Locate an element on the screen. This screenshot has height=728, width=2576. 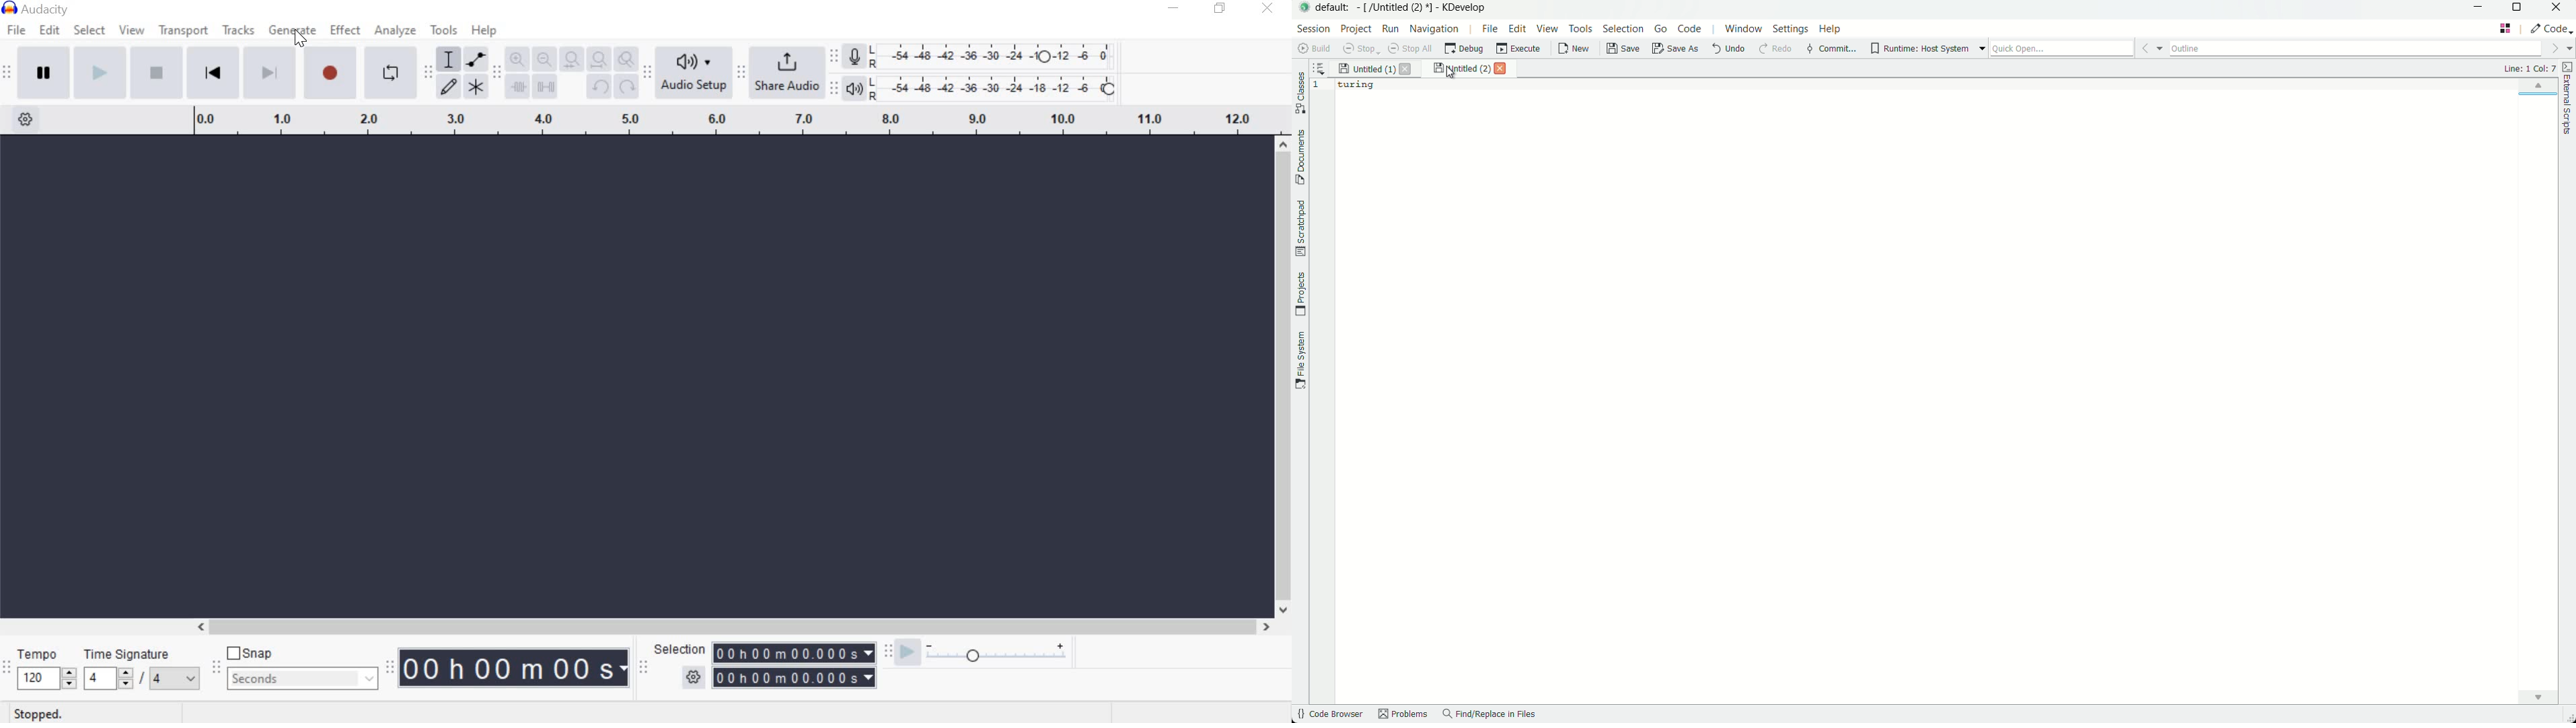
Play is located at coordinates (98, 72).